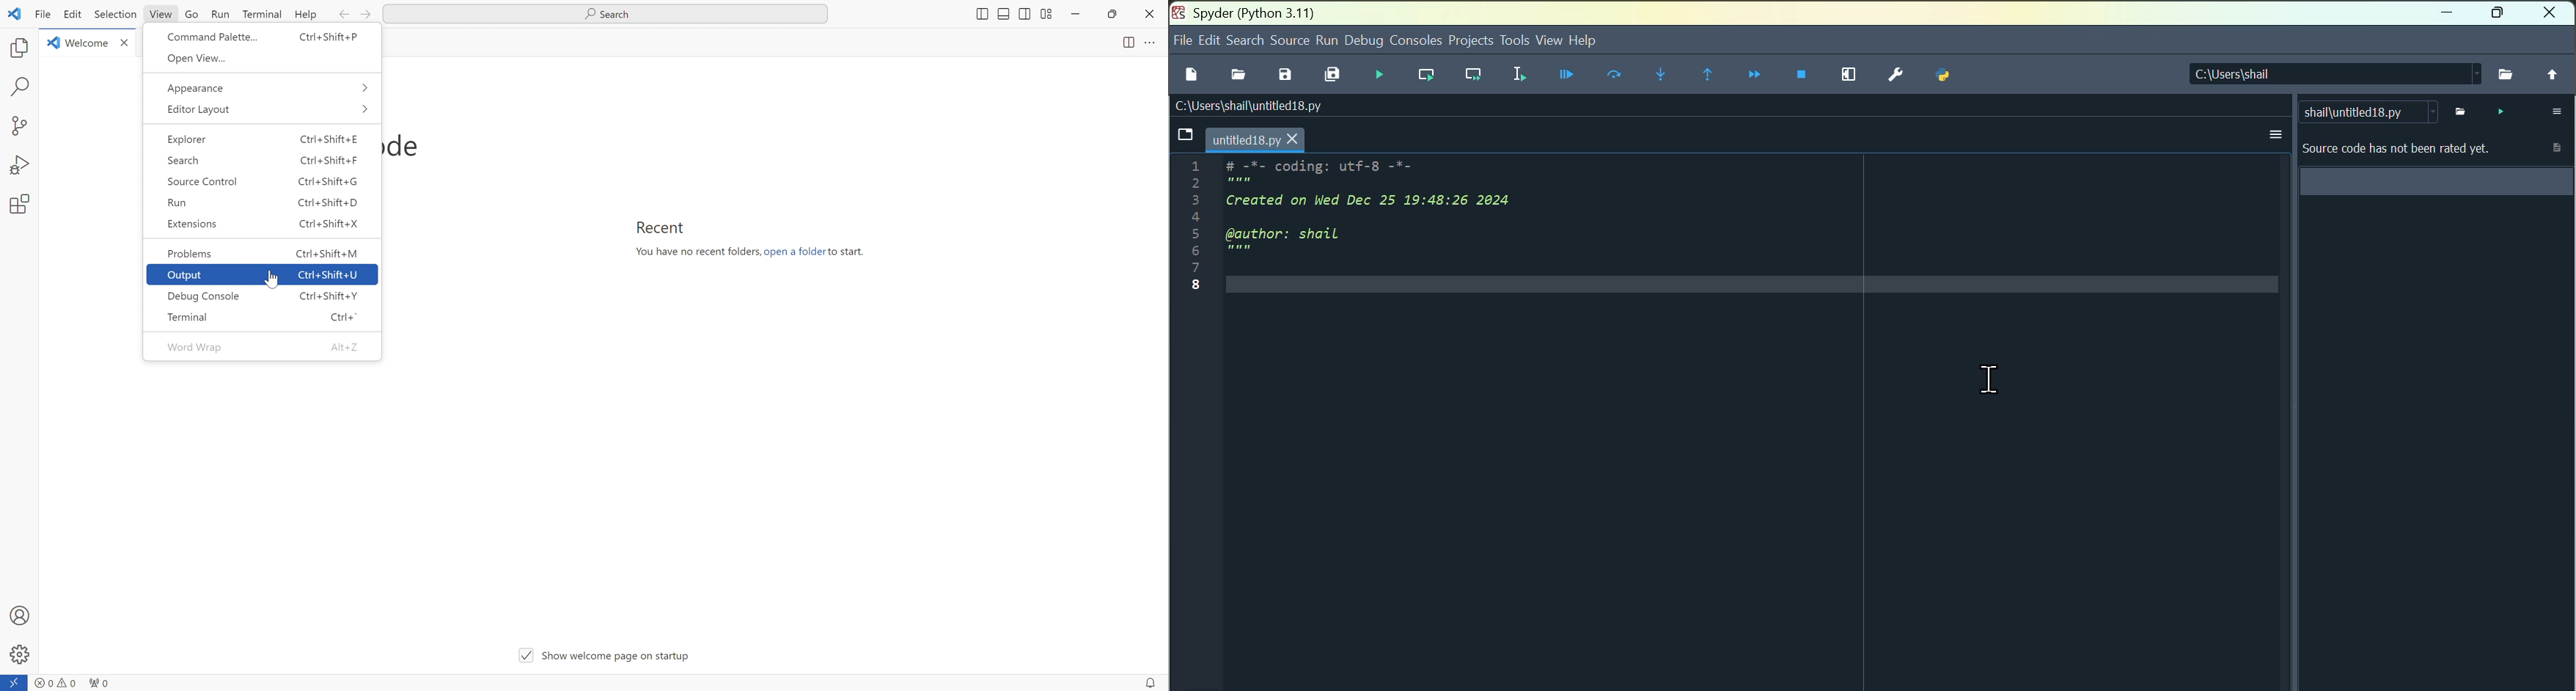 The height and width of the screenshot is (700, 2576). I want to click on new project, so click(22, 122).